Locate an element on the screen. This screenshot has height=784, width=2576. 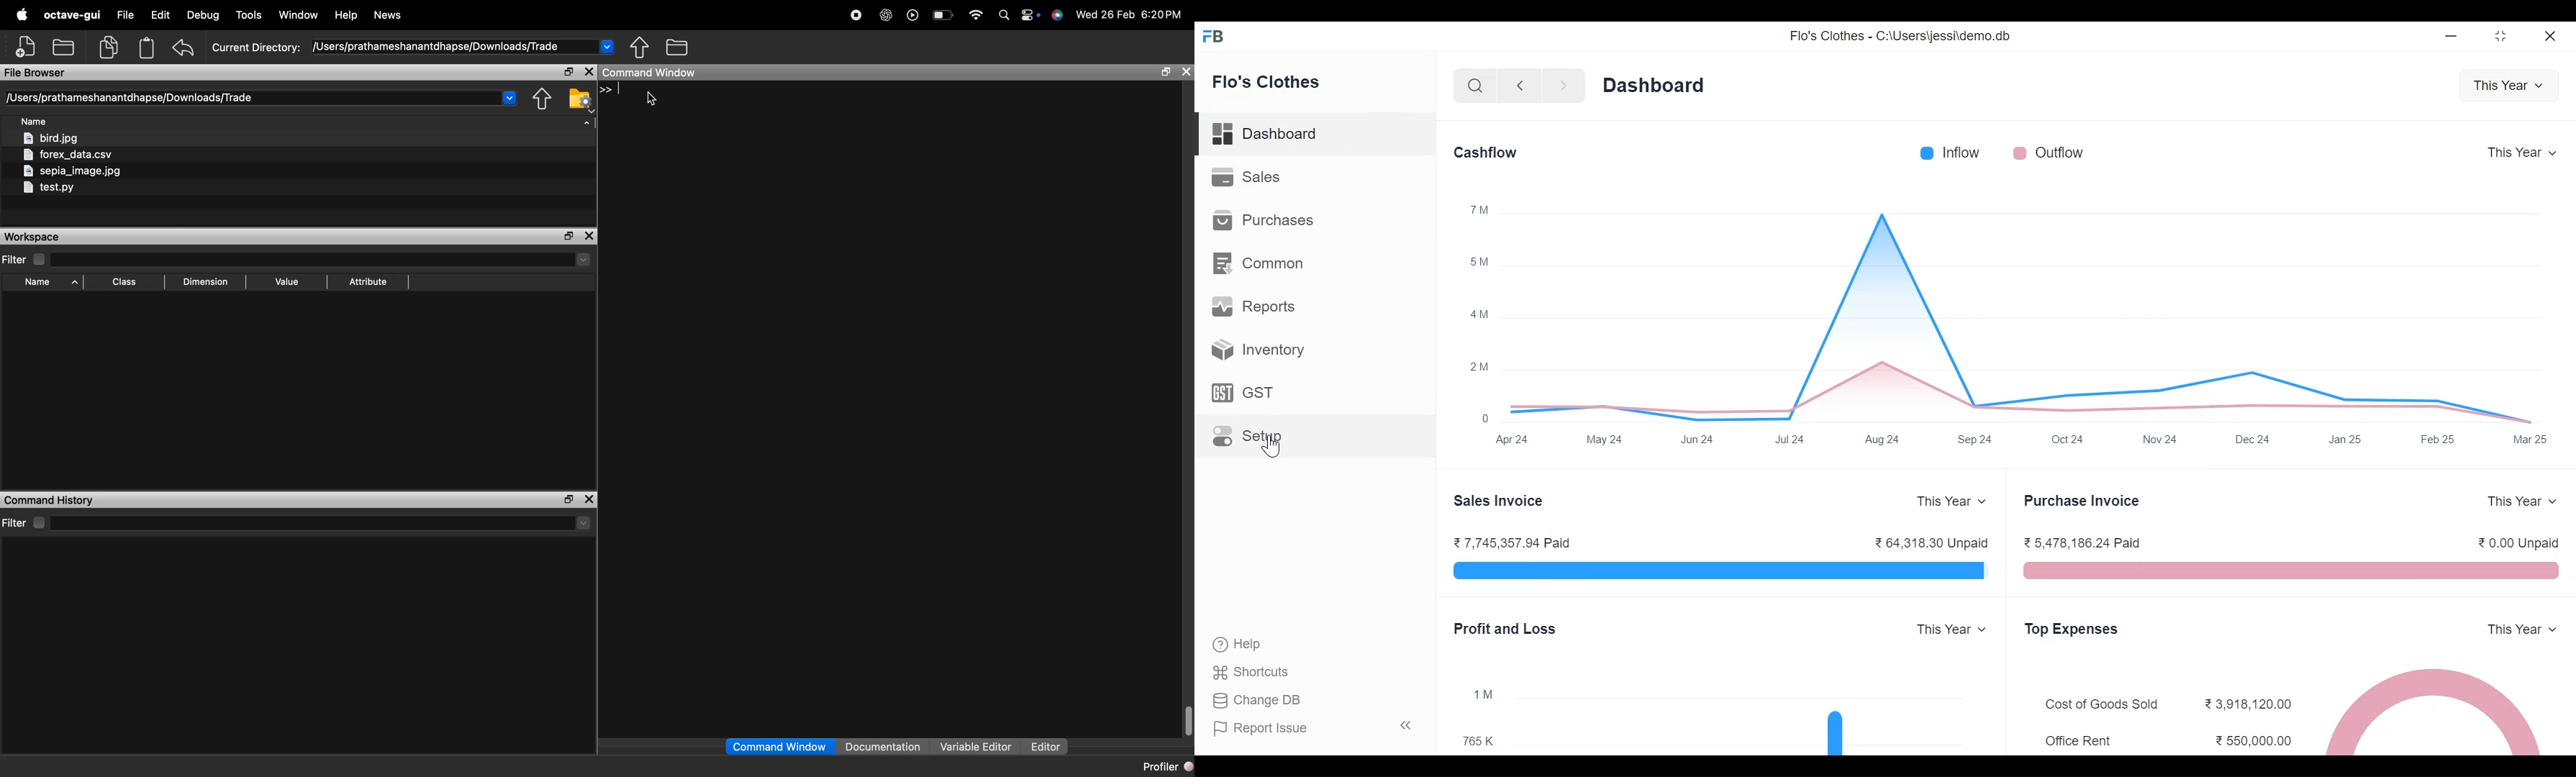
765K is located at coordinates (1479, 740).